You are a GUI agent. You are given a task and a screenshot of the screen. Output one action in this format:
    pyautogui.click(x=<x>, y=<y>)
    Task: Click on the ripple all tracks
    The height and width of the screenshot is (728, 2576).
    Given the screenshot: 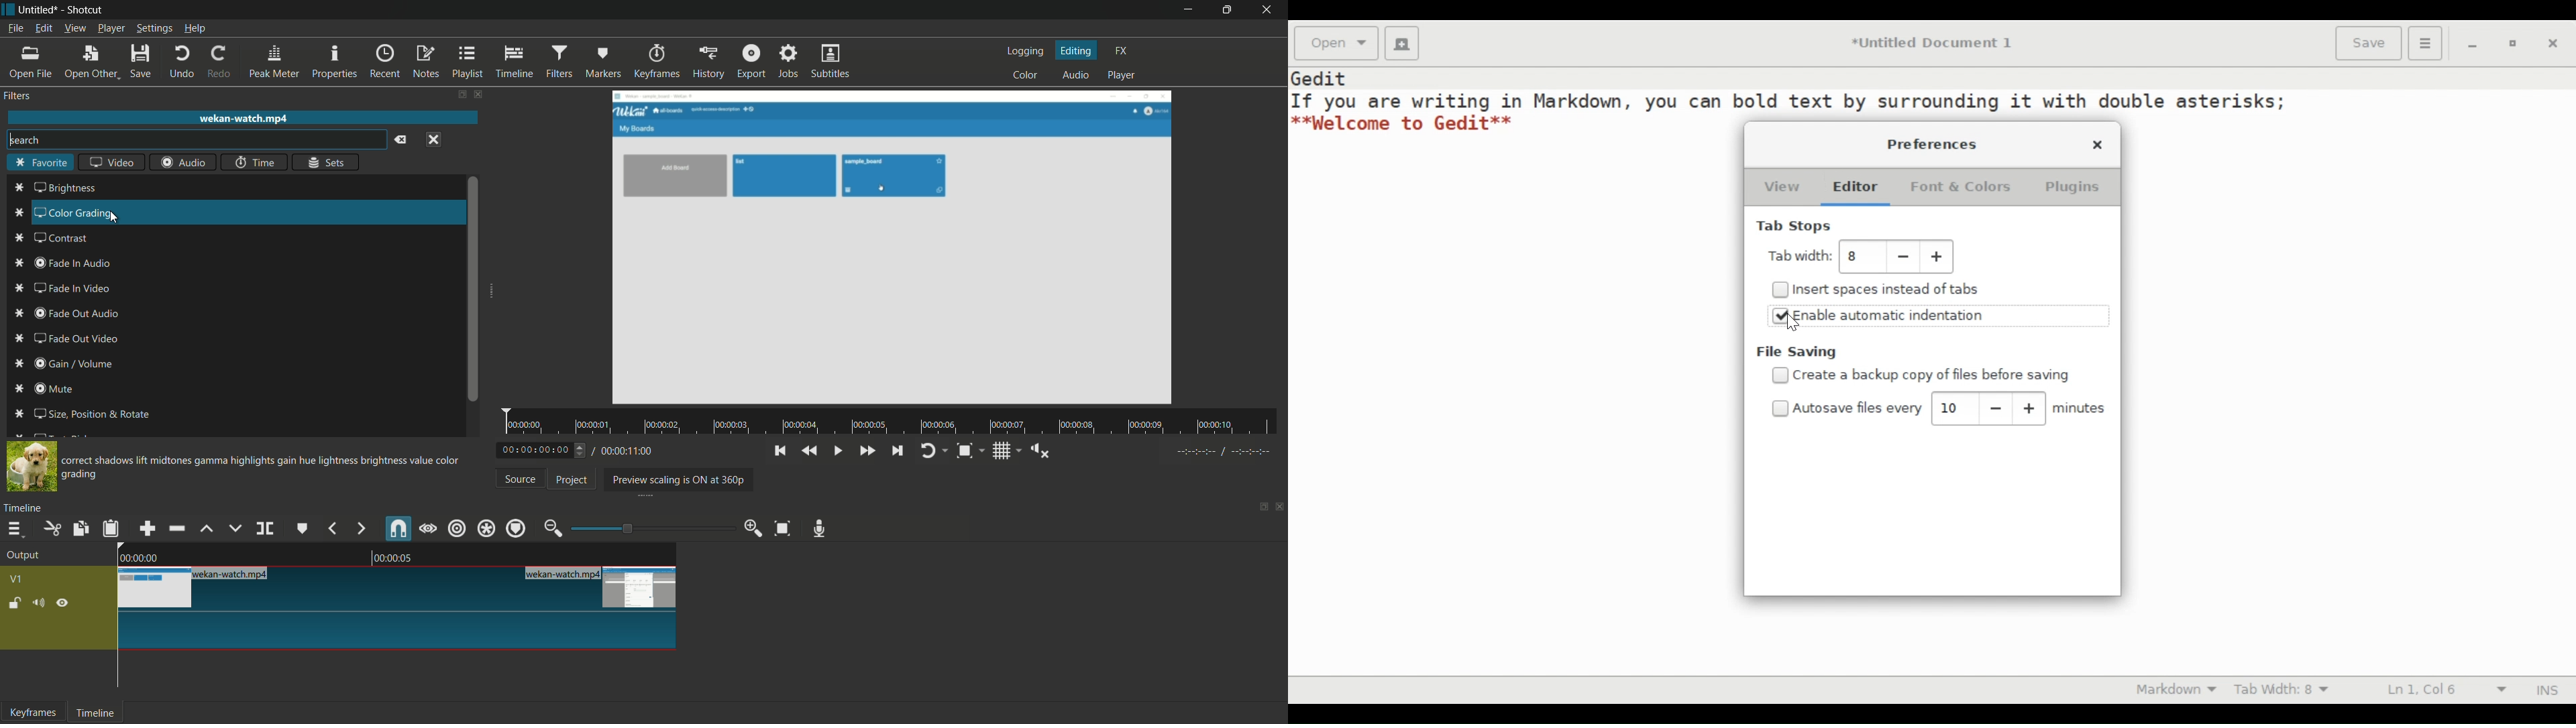 What is the action you would take?
    pyautogui.click(x=485, y=529)
    